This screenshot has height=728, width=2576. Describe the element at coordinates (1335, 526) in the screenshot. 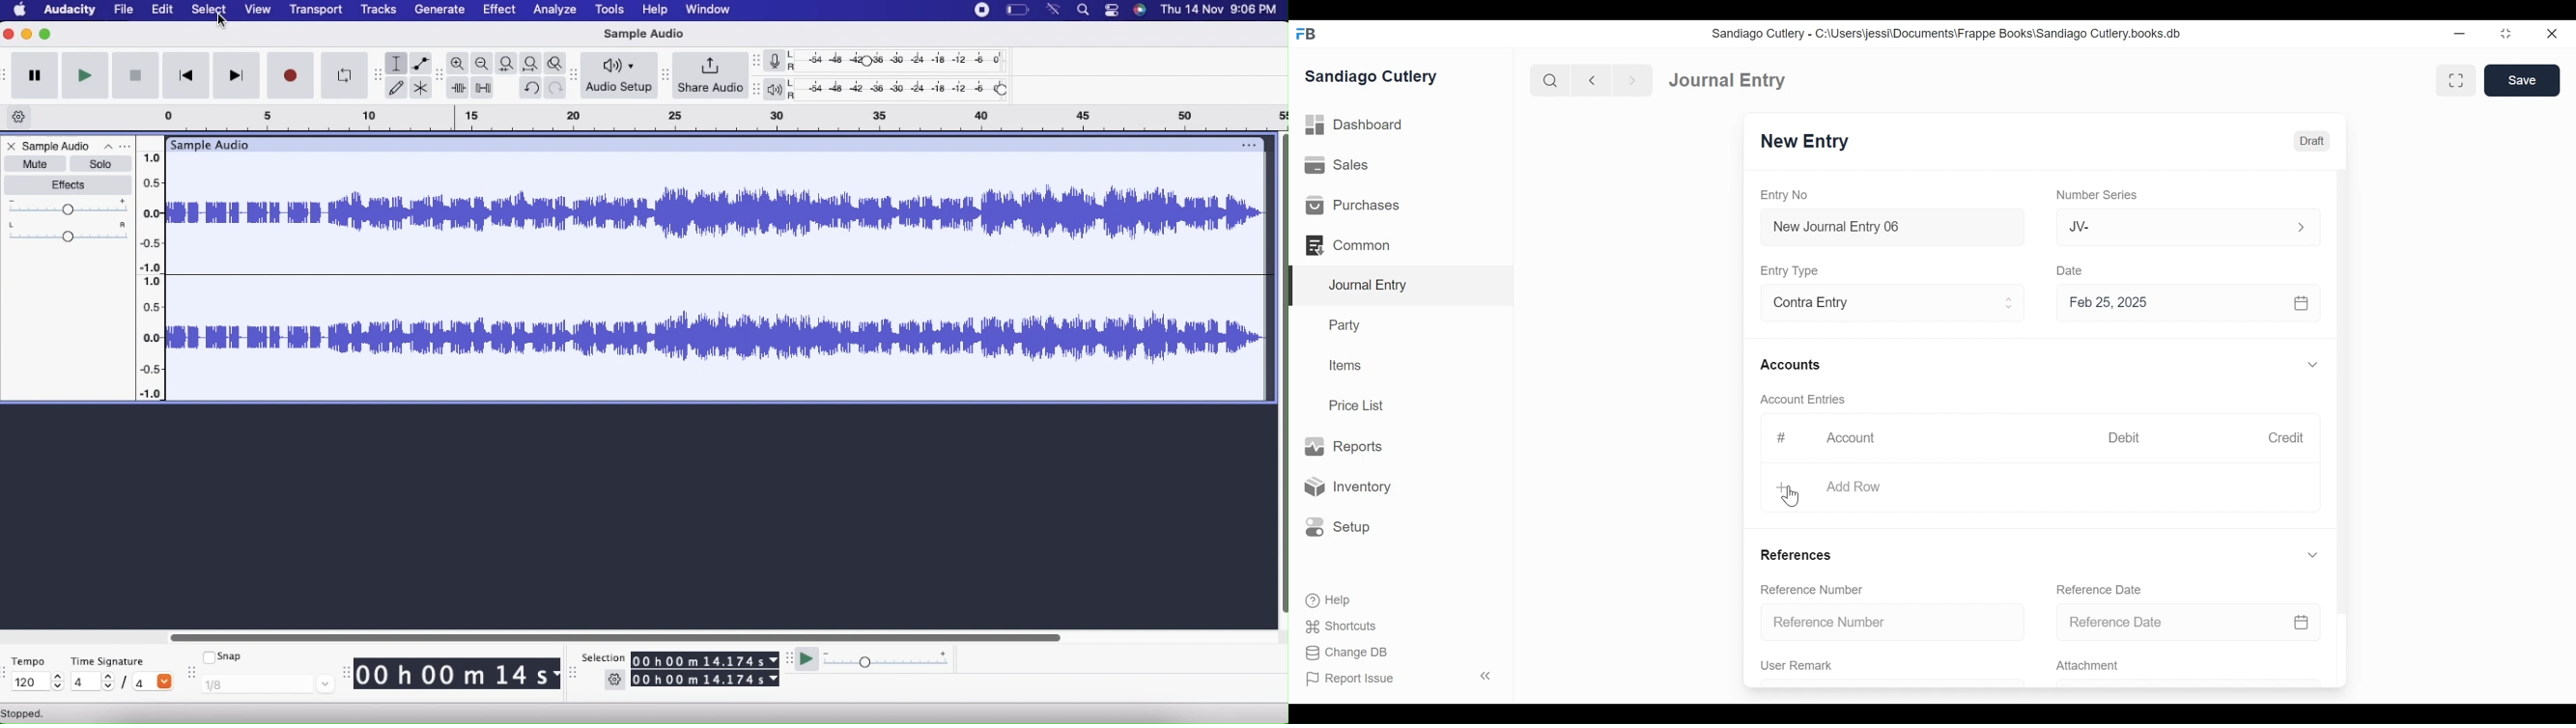

I see `Setup` at that location.